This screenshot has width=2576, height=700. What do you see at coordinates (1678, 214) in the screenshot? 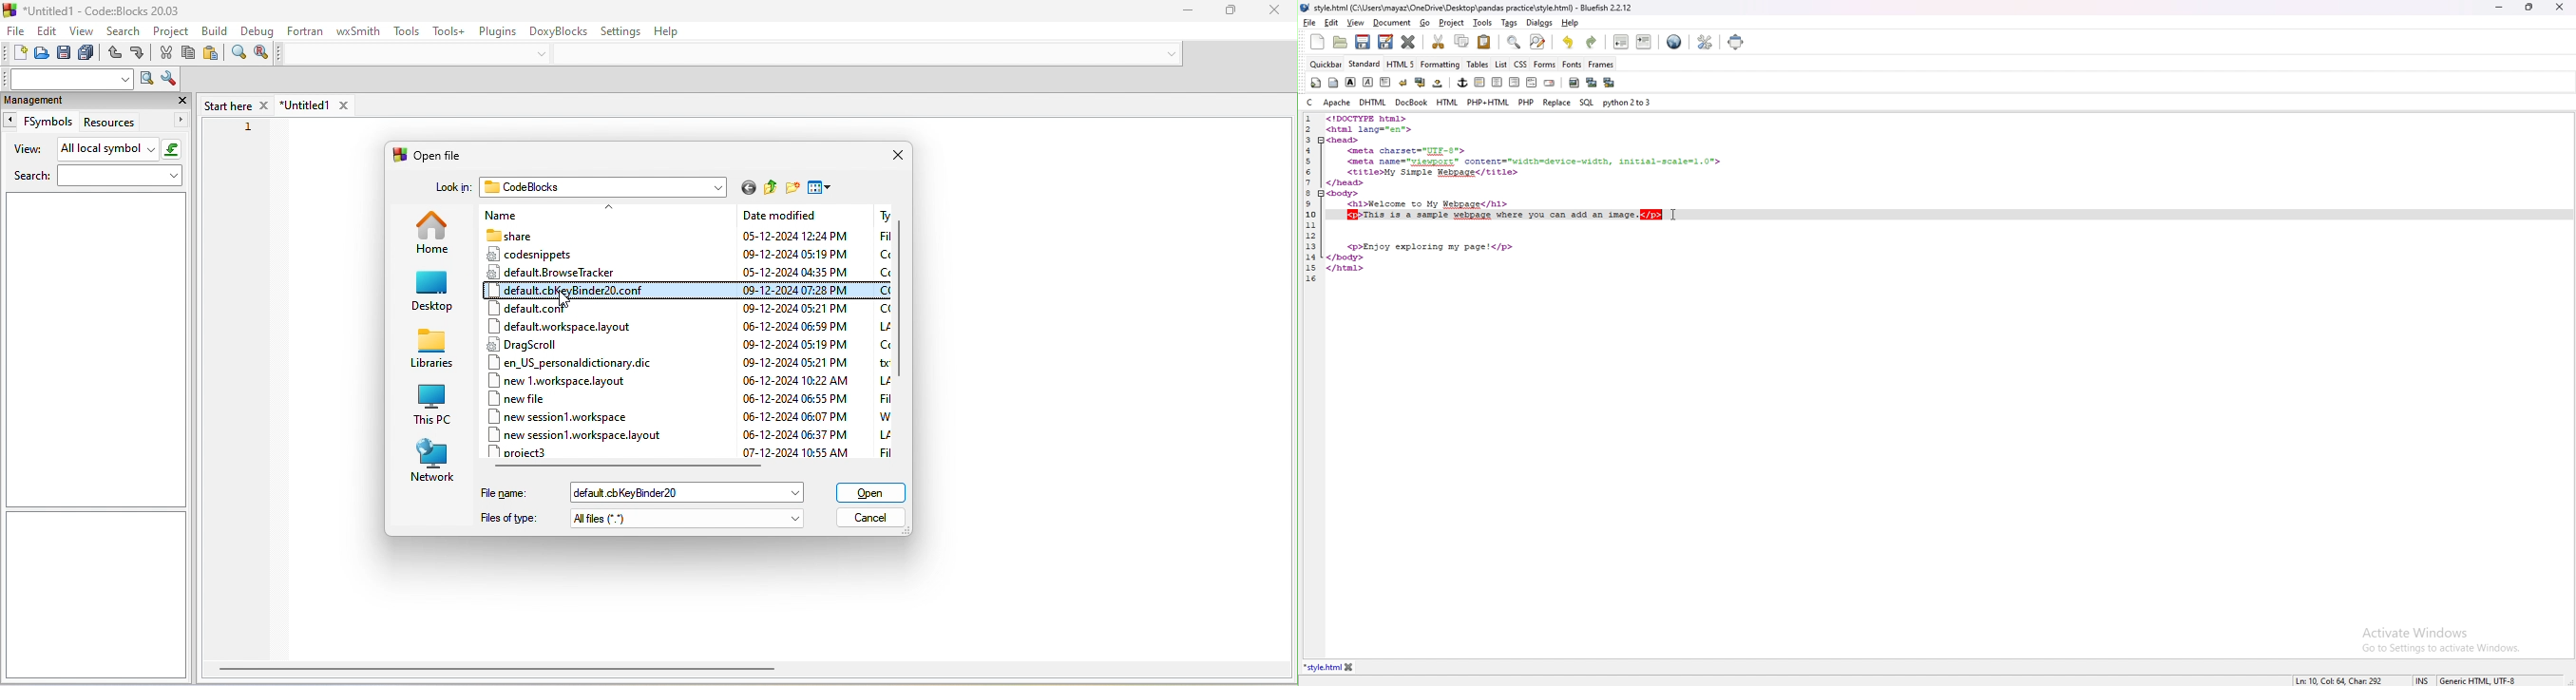
I see `cursor` at bounding box center [1678, 214].